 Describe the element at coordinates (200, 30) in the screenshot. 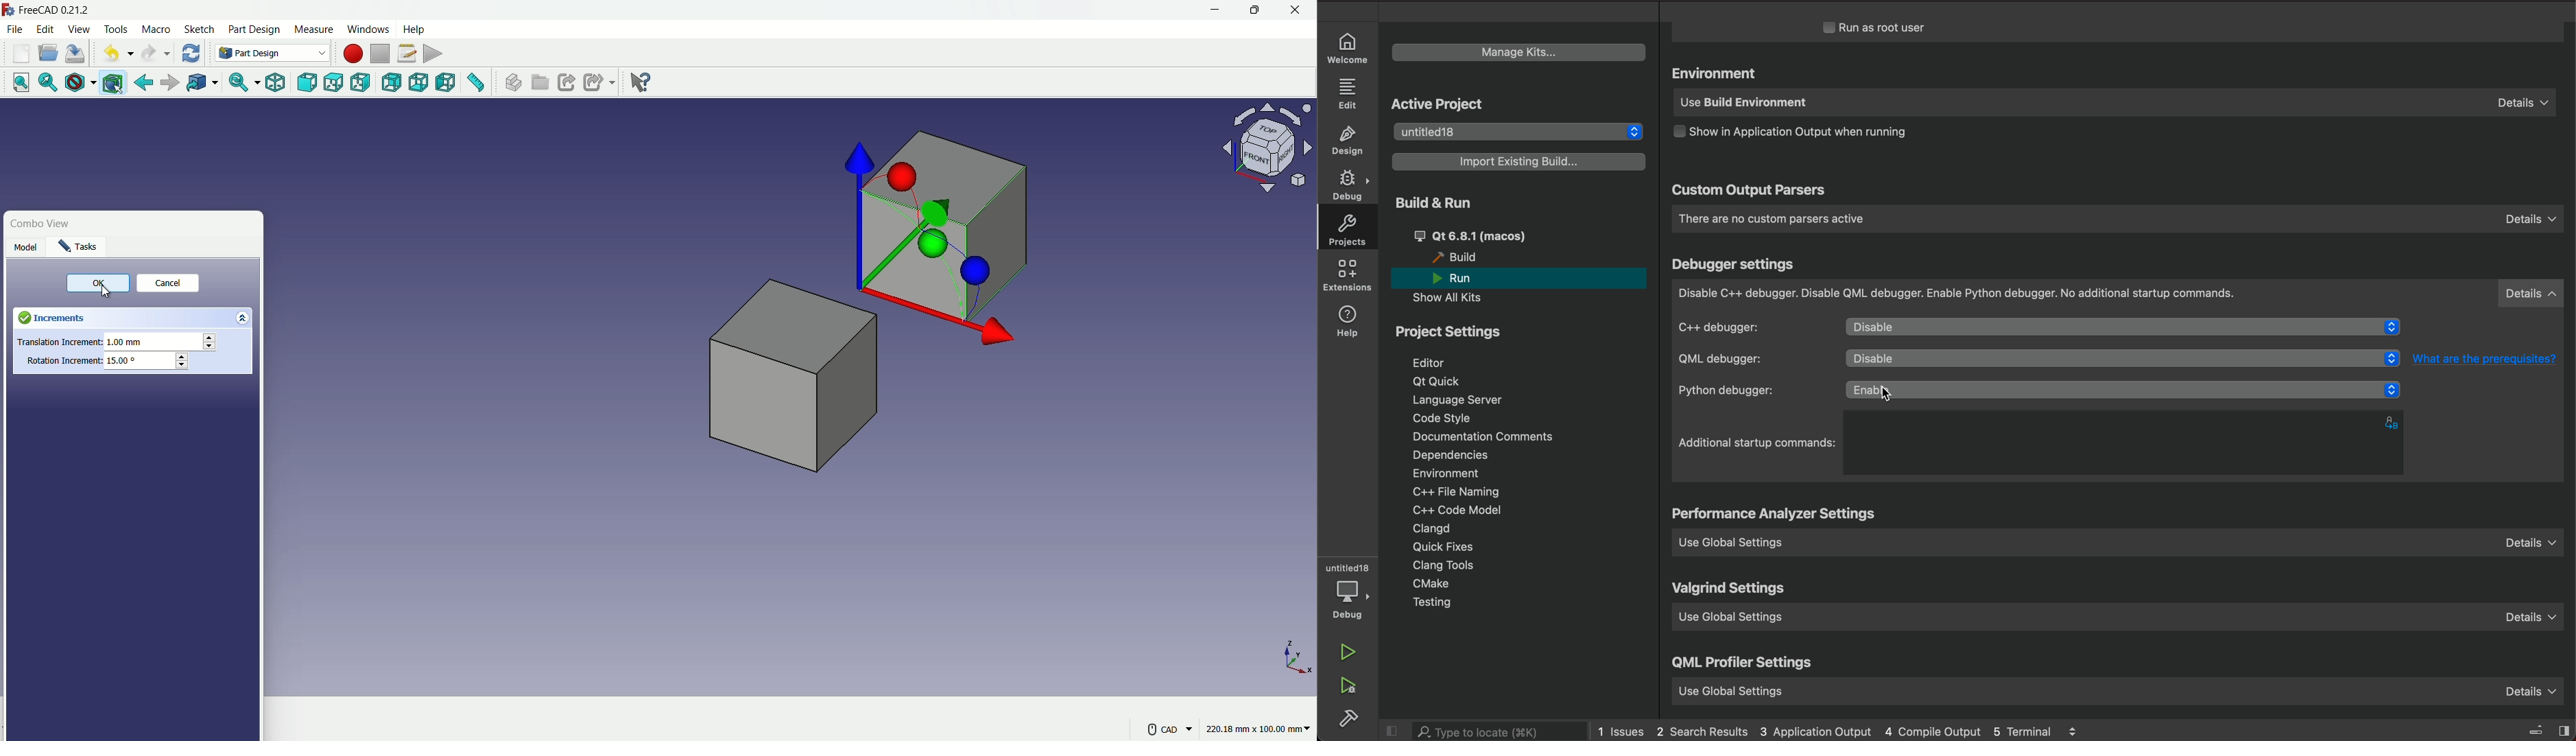

I see `sketch` at that location.